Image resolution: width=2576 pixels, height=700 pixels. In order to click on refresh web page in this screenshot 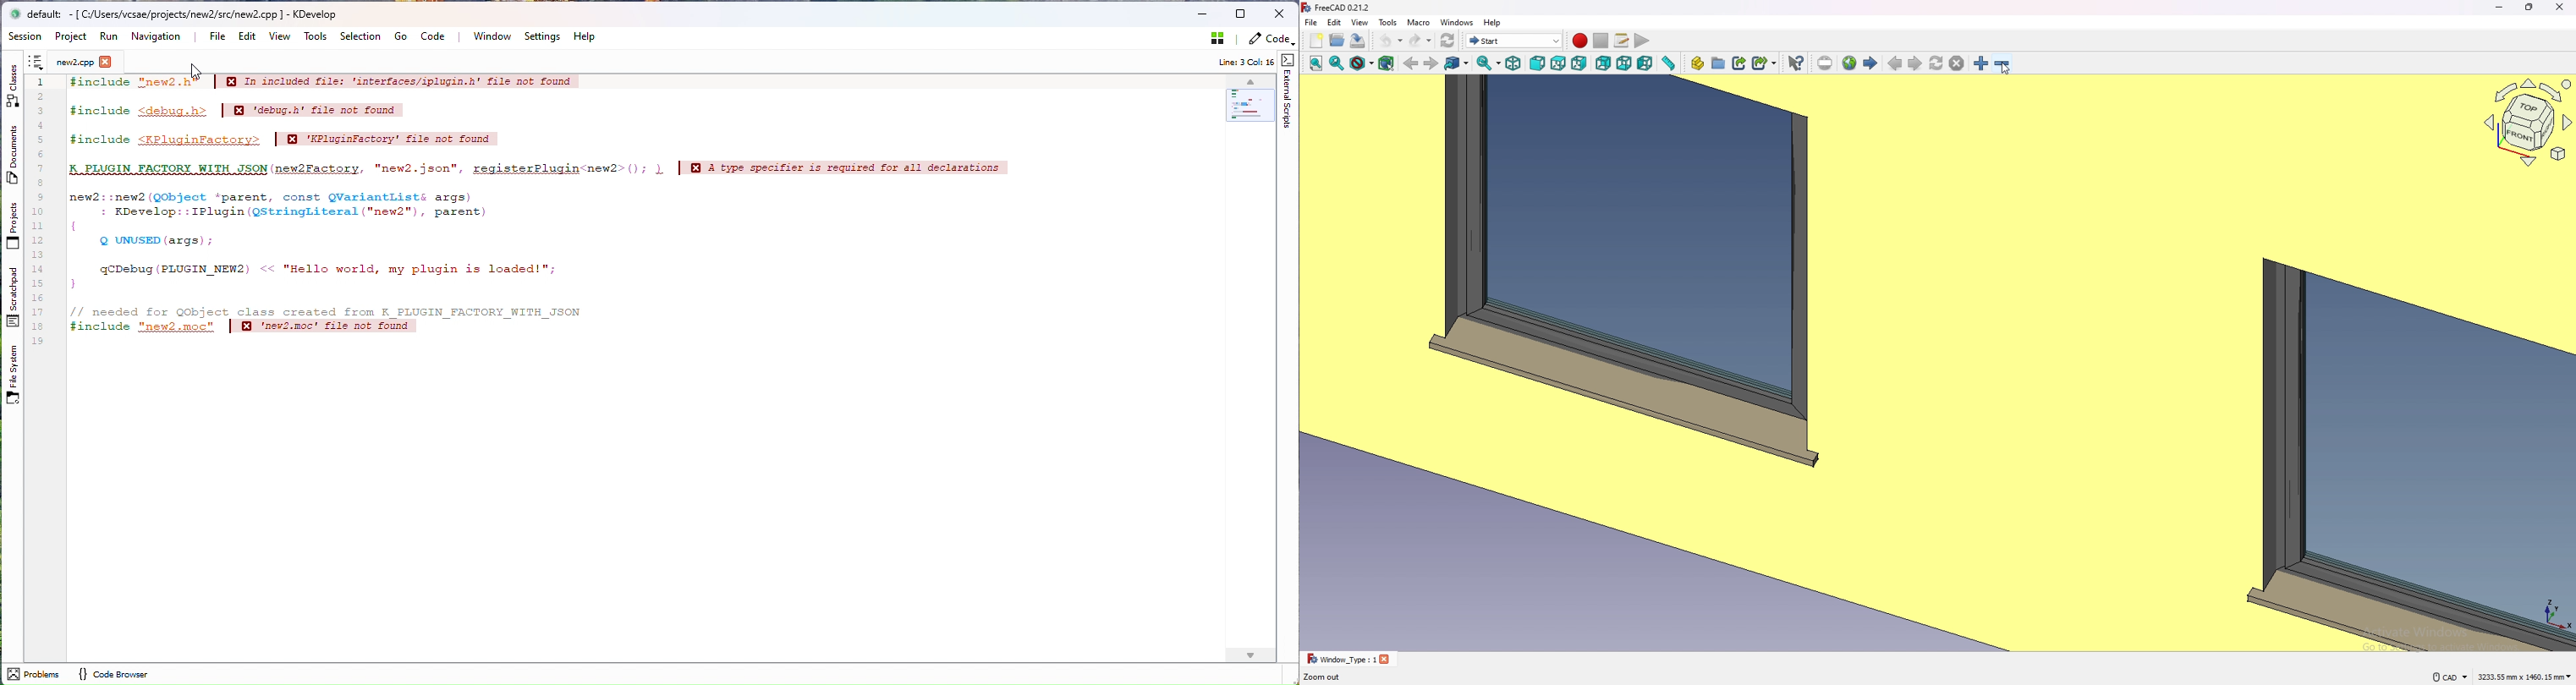, I will do `click(1937, 63)`.